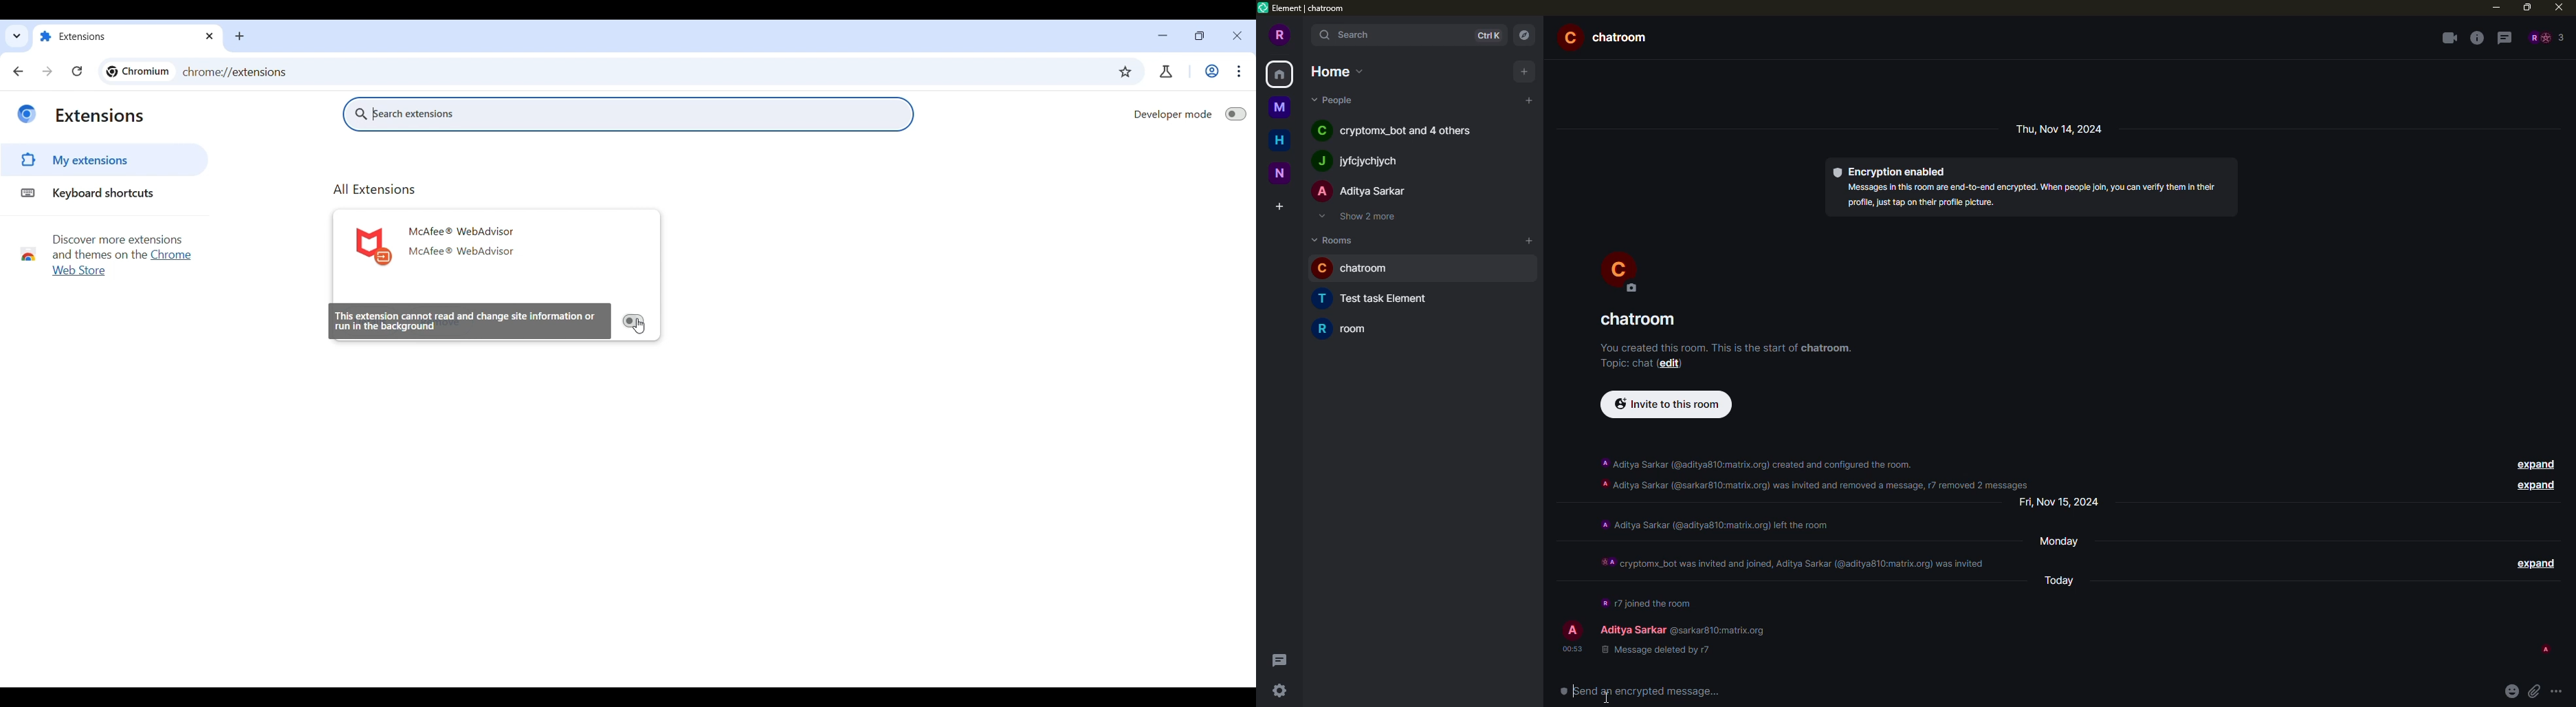 This screenshot has width=2576, height=728. Describe the element at coordinates (1620, 270) in the screenshot. I see `profile` at that location.